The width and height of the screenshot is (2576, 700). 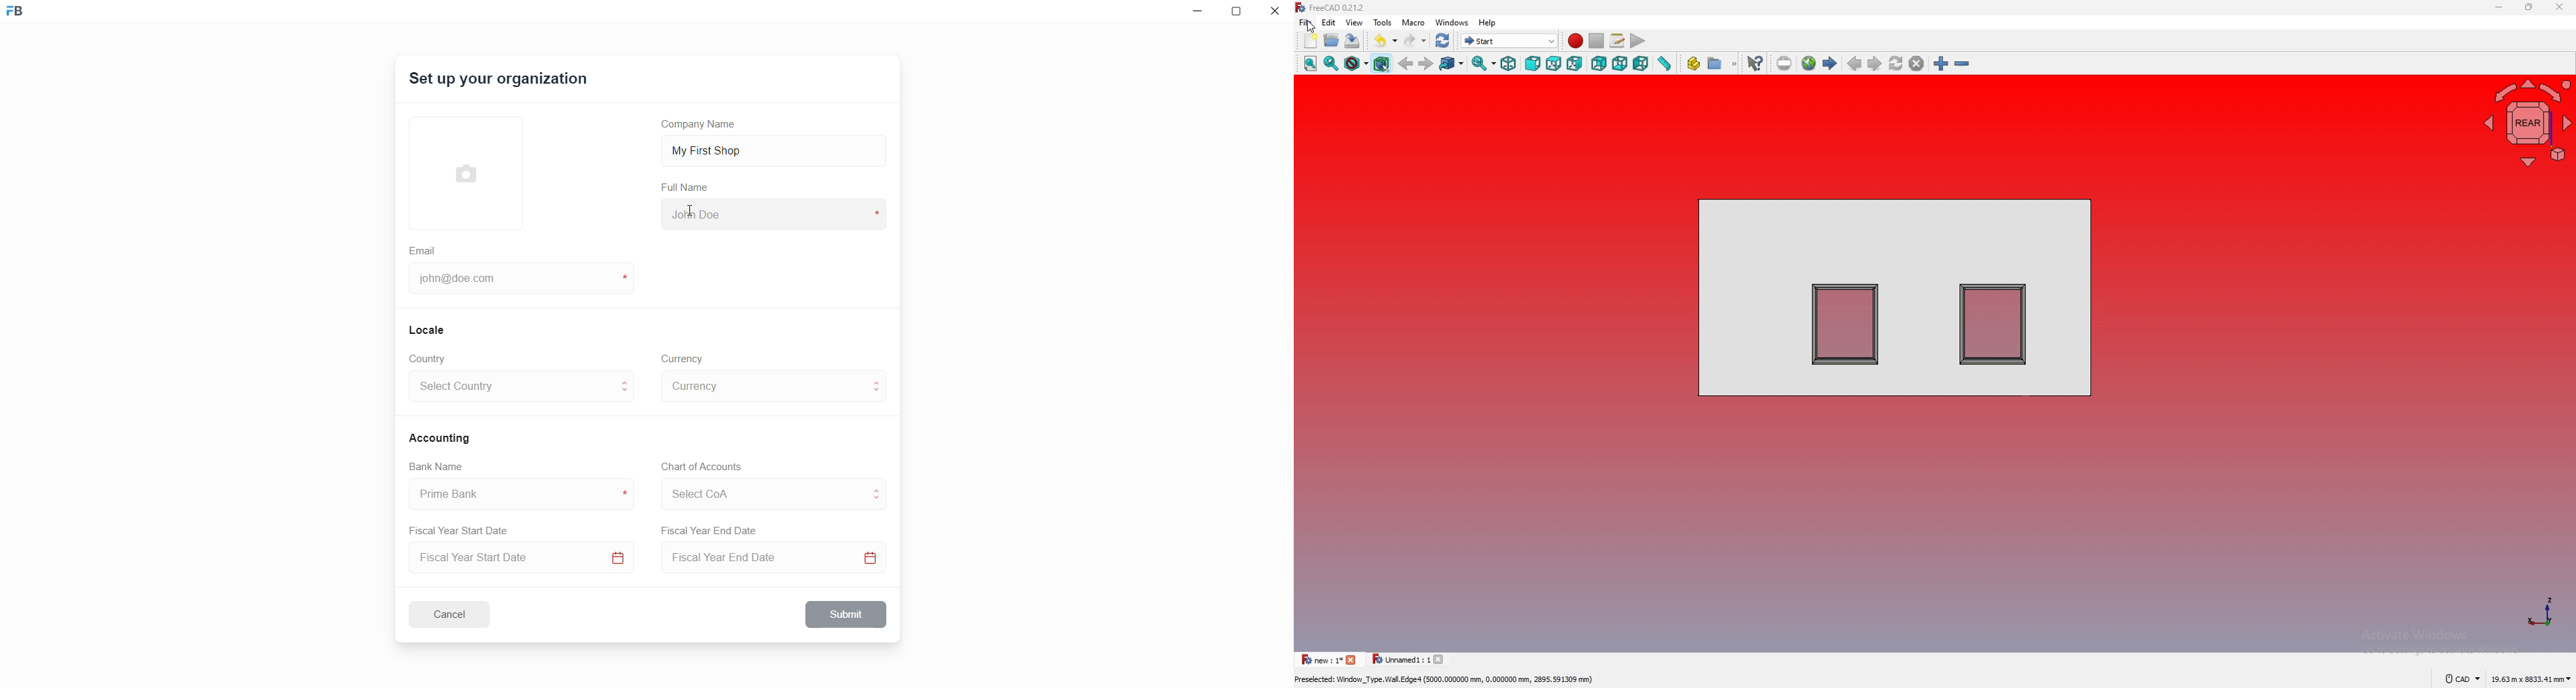 What do you see at coordinates (1452, 23) in the screenshot?
I see `windows` at bounding box center [1452, 23].